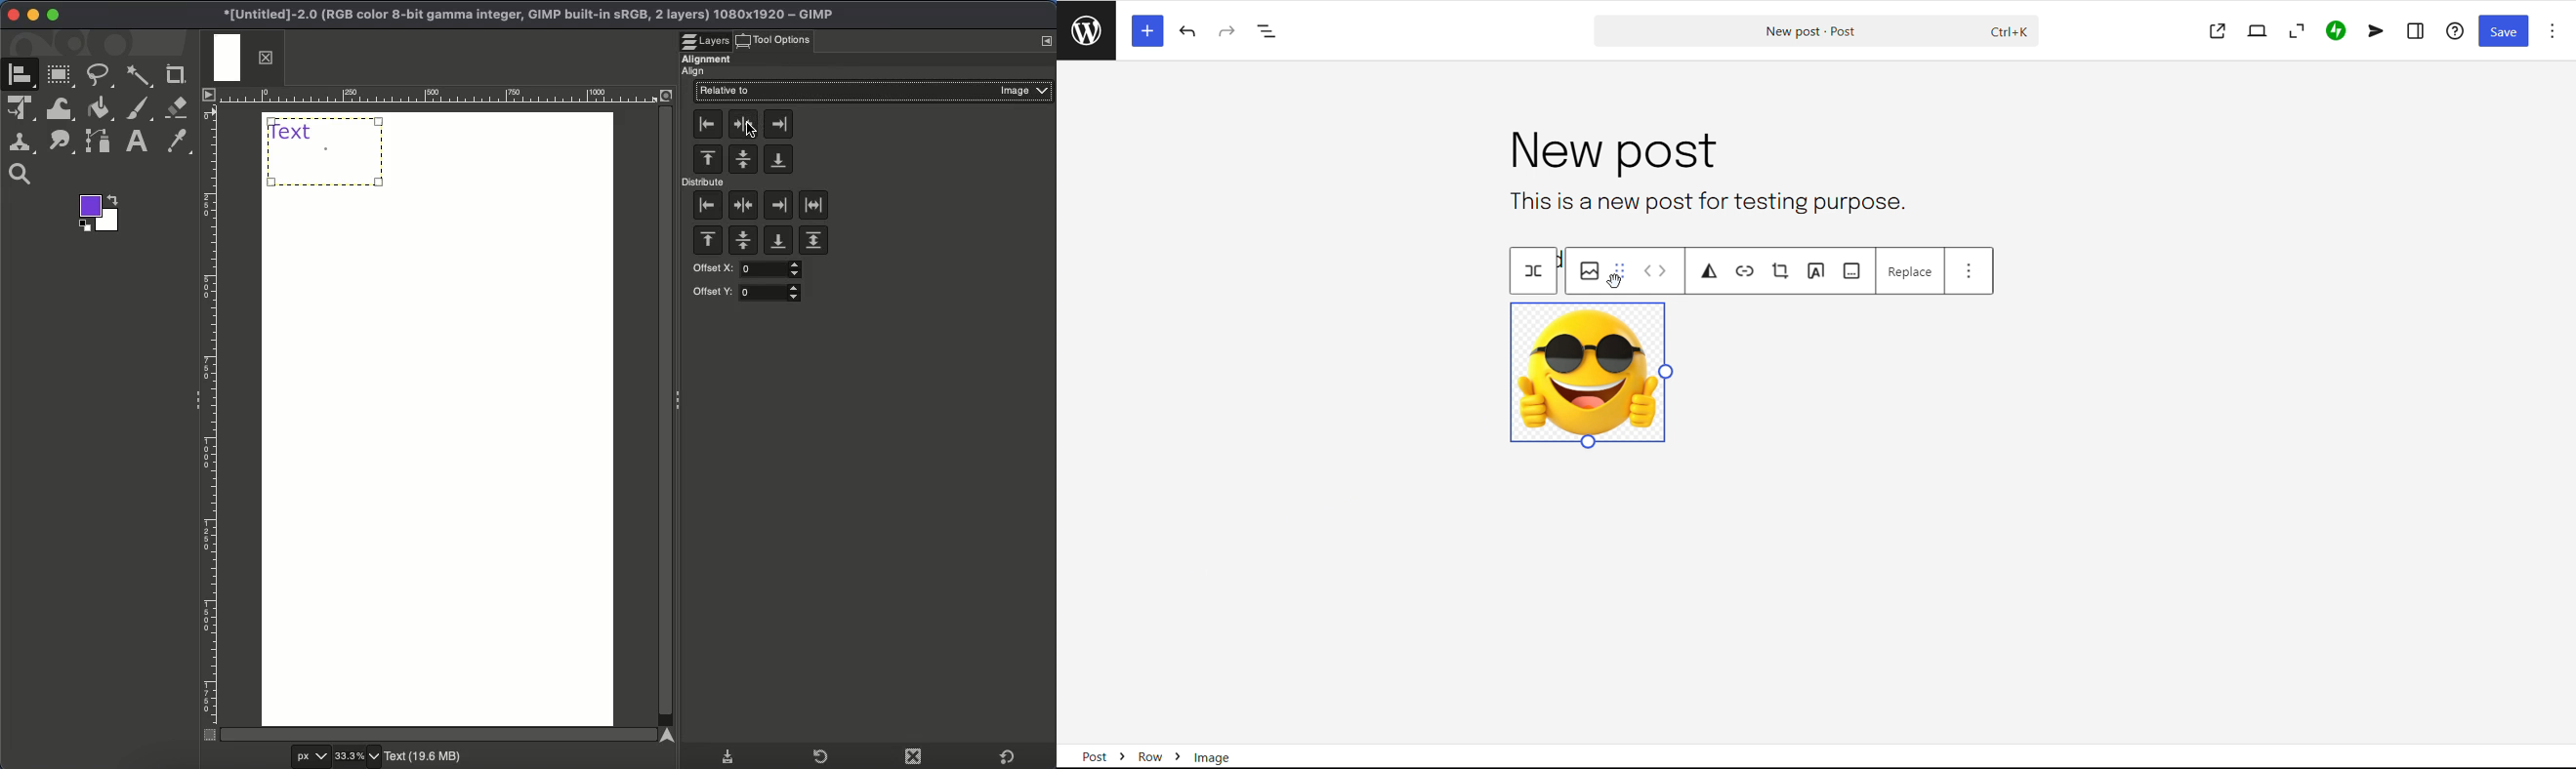  I want to click on Distribute horizontal centers, so click(743, 207).